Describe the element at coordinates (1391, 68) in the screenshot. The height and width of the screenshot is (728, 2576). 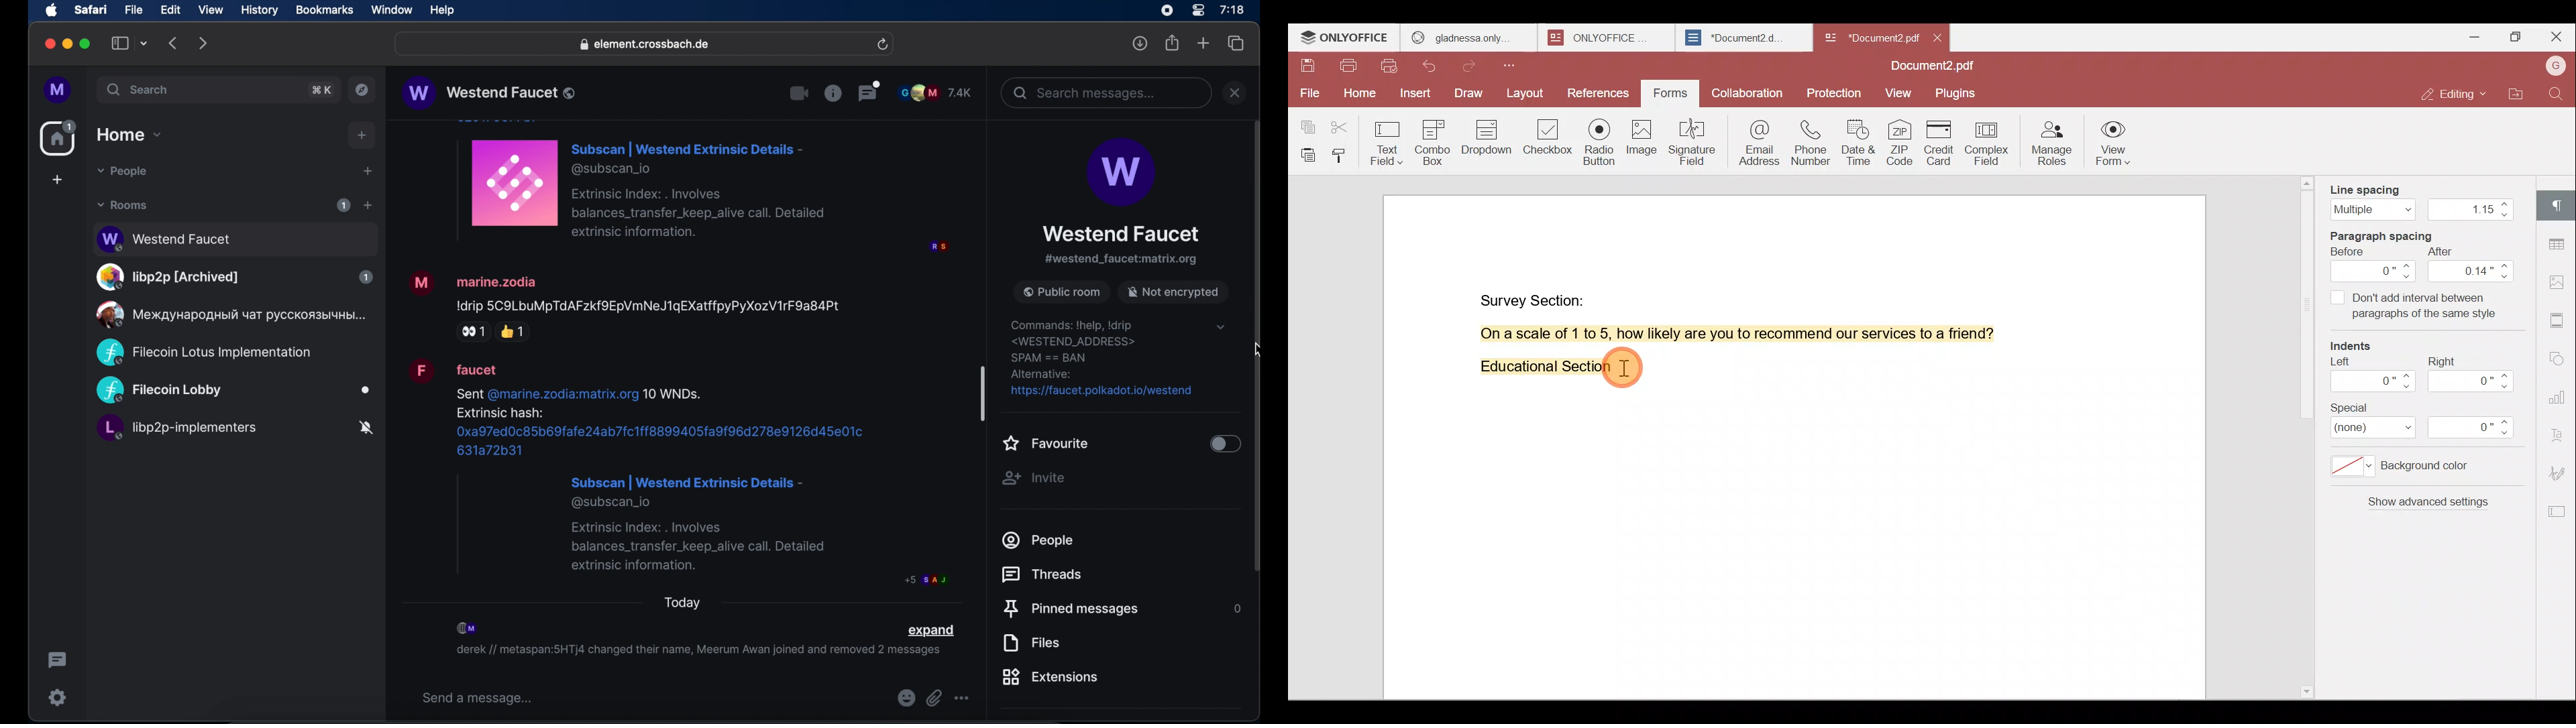
I see `Quick print` at that location.